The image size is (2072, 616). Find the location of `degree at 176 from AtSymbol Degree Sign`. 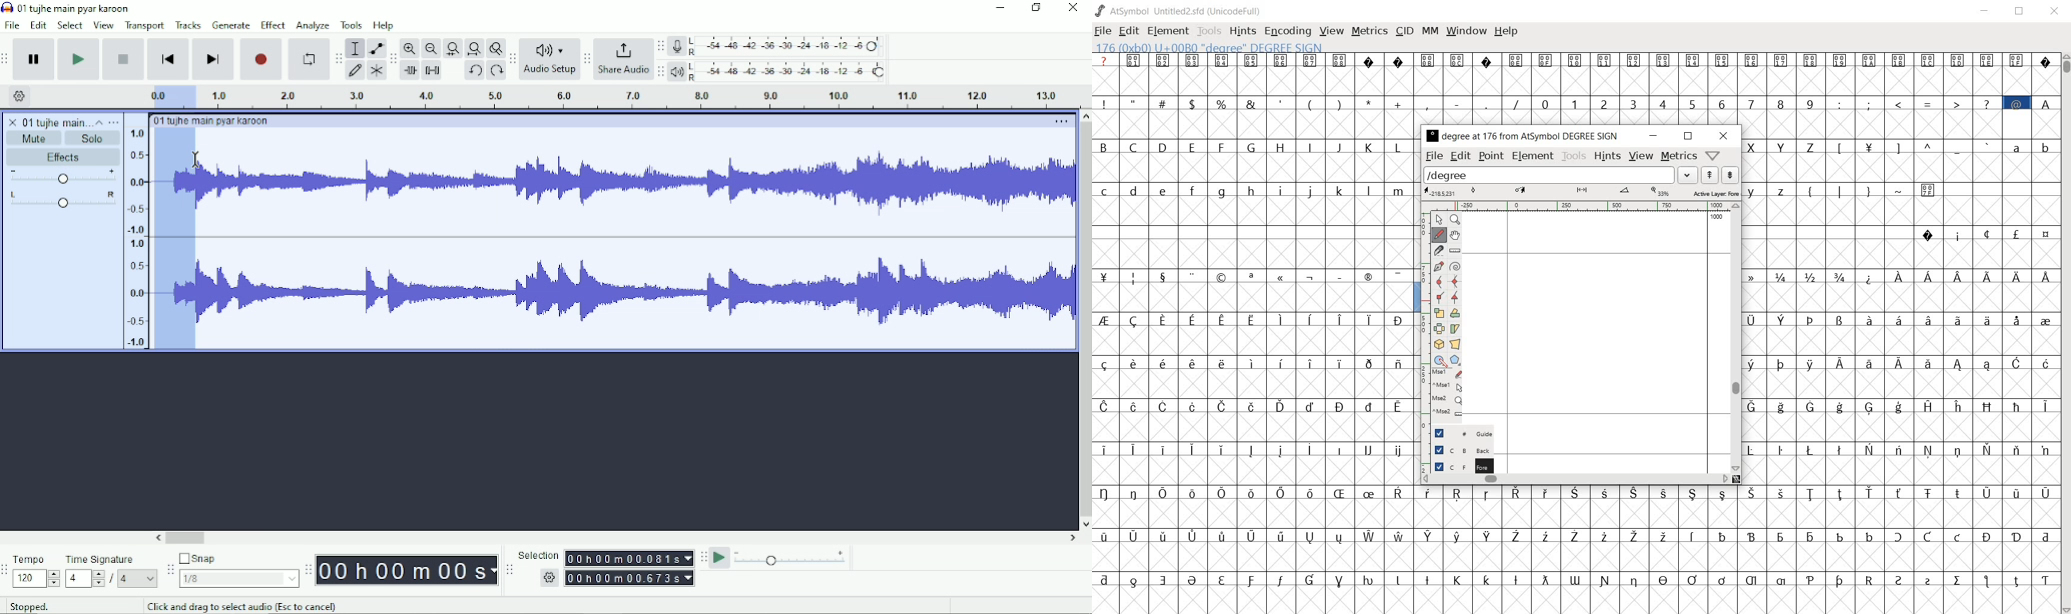

degree at 176 from AtSymbol Degree Sign is located at coordinates (1523, 137).